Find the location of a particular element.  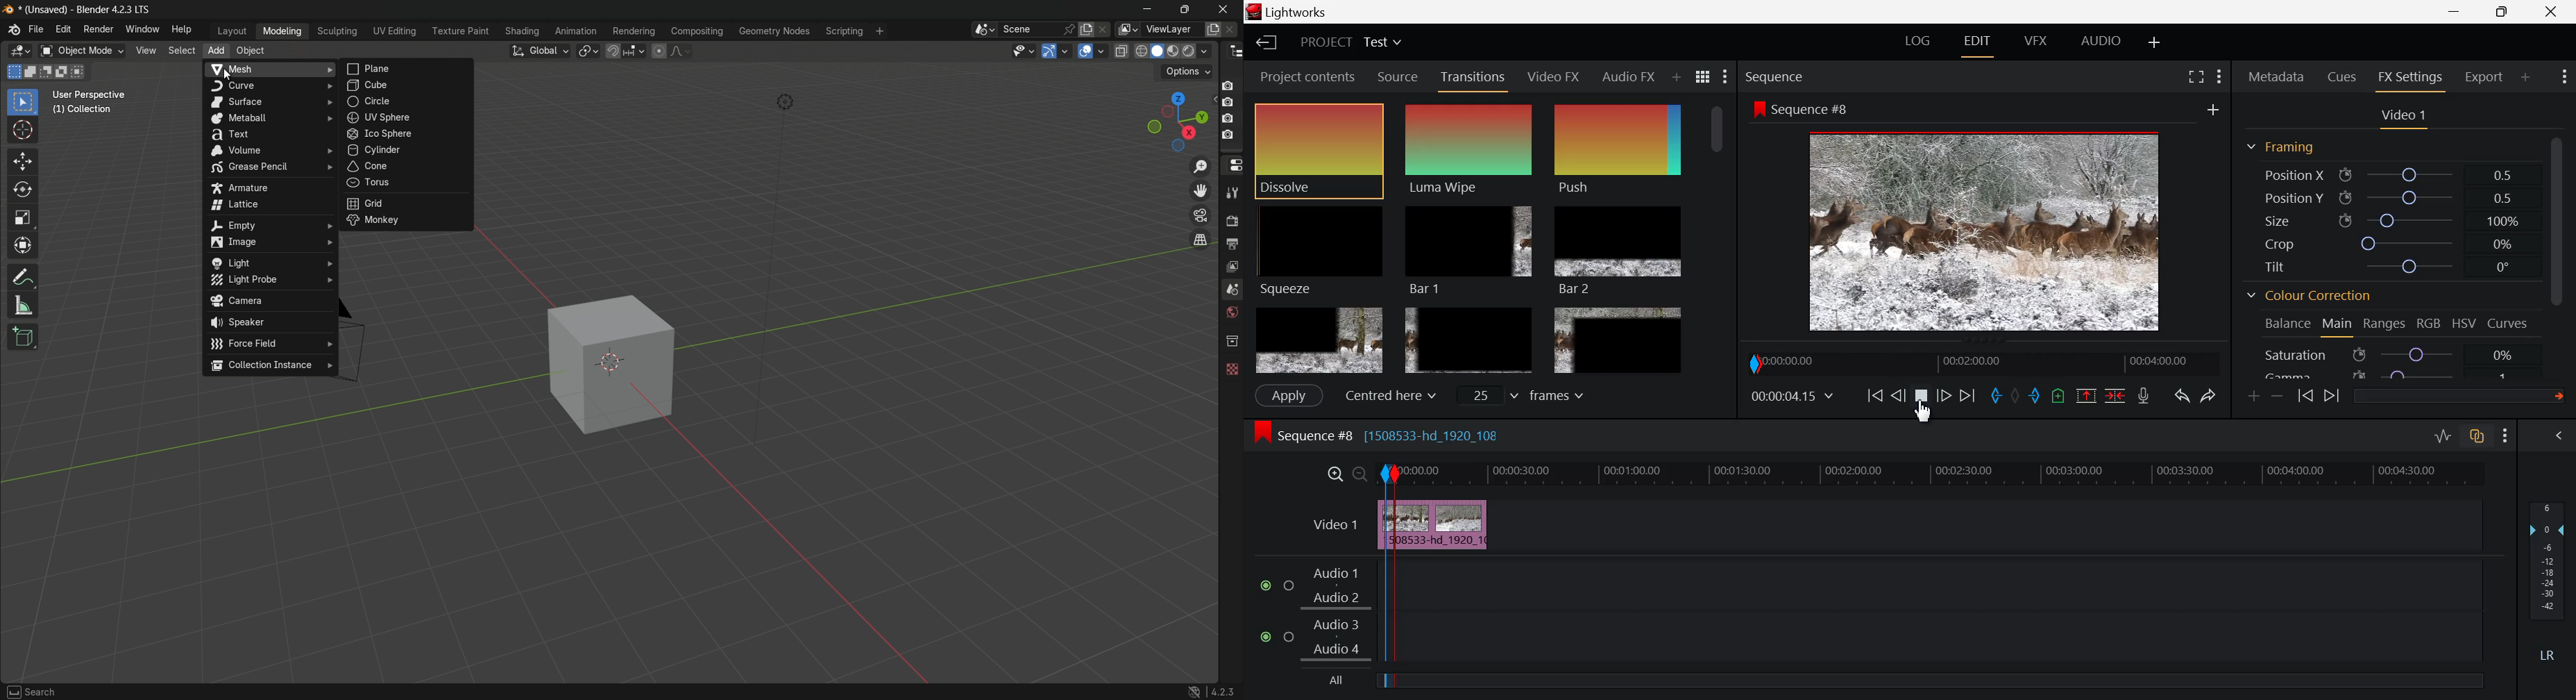

Box 5 is located at coordinates (1469, 342).